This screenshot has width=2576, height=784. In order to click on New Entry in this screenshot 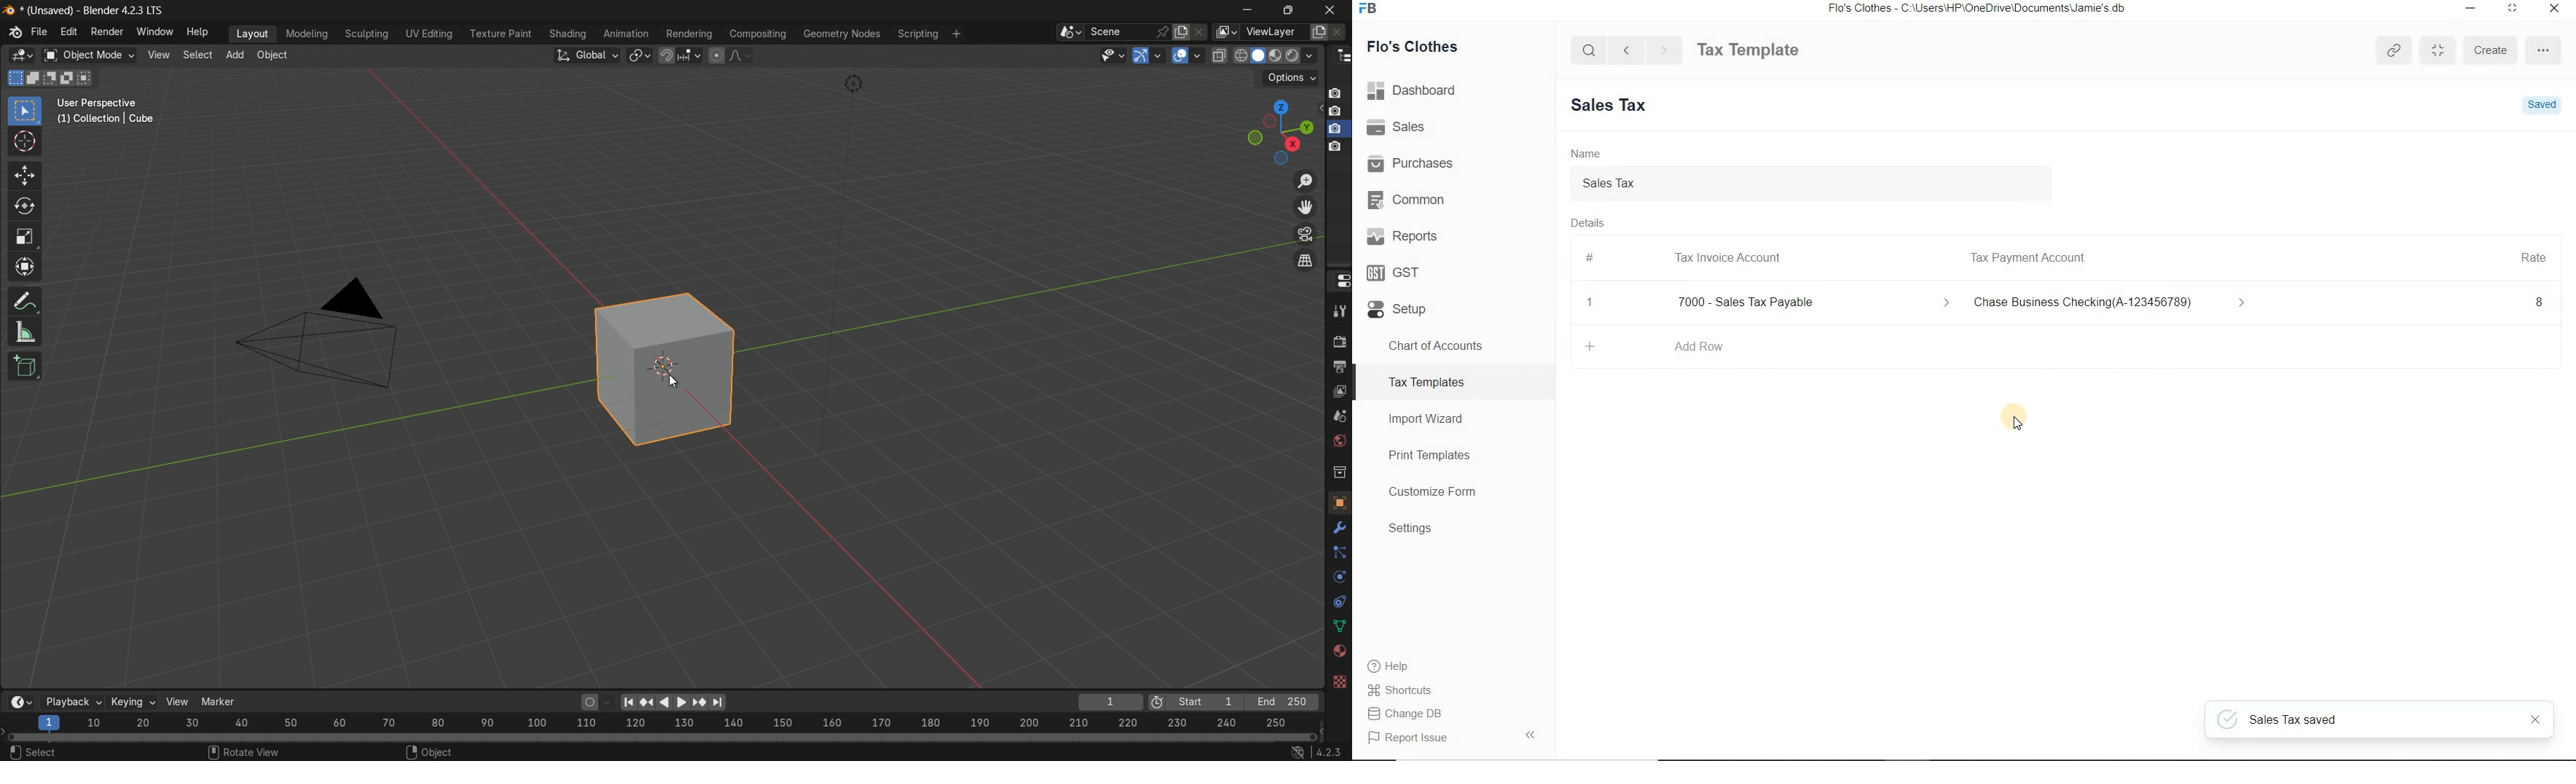, I will do `click(1614, 106)`.